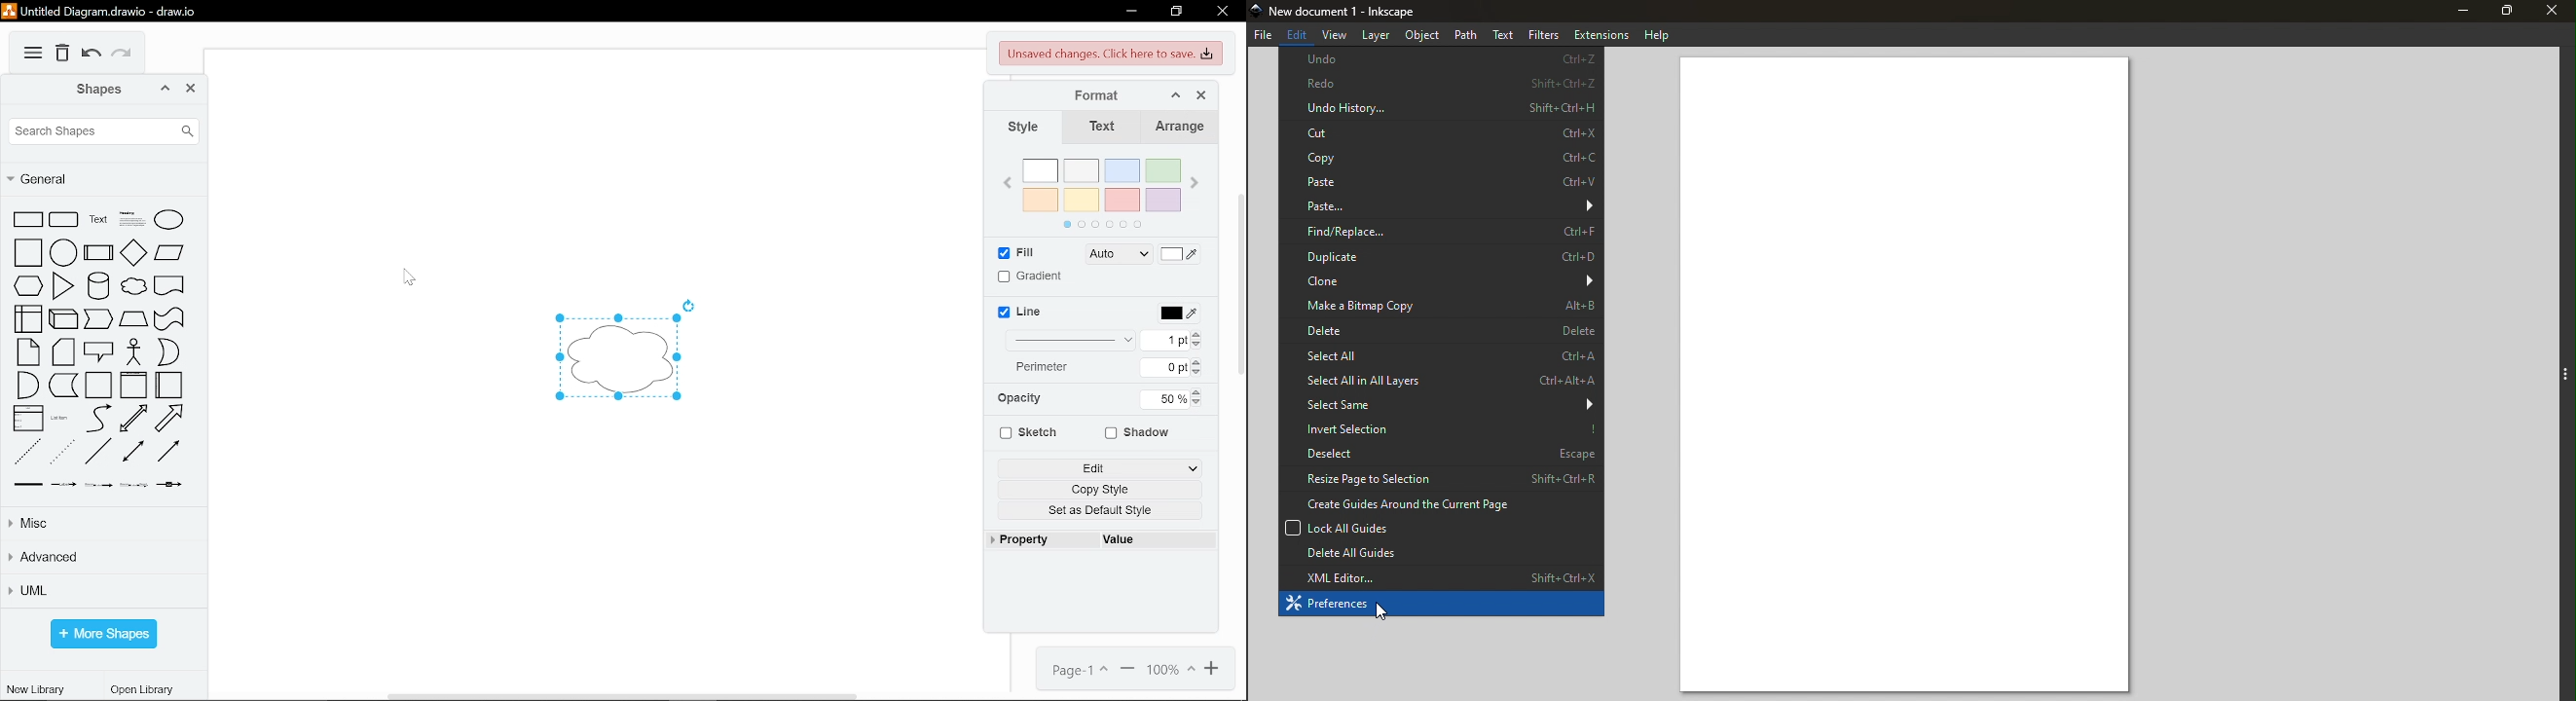 The width and height of the screenshot is (2576, 728). What do you see at coordinates (169, 319) in the screenshot?
I see `tape` at bounding box center [169, 319].